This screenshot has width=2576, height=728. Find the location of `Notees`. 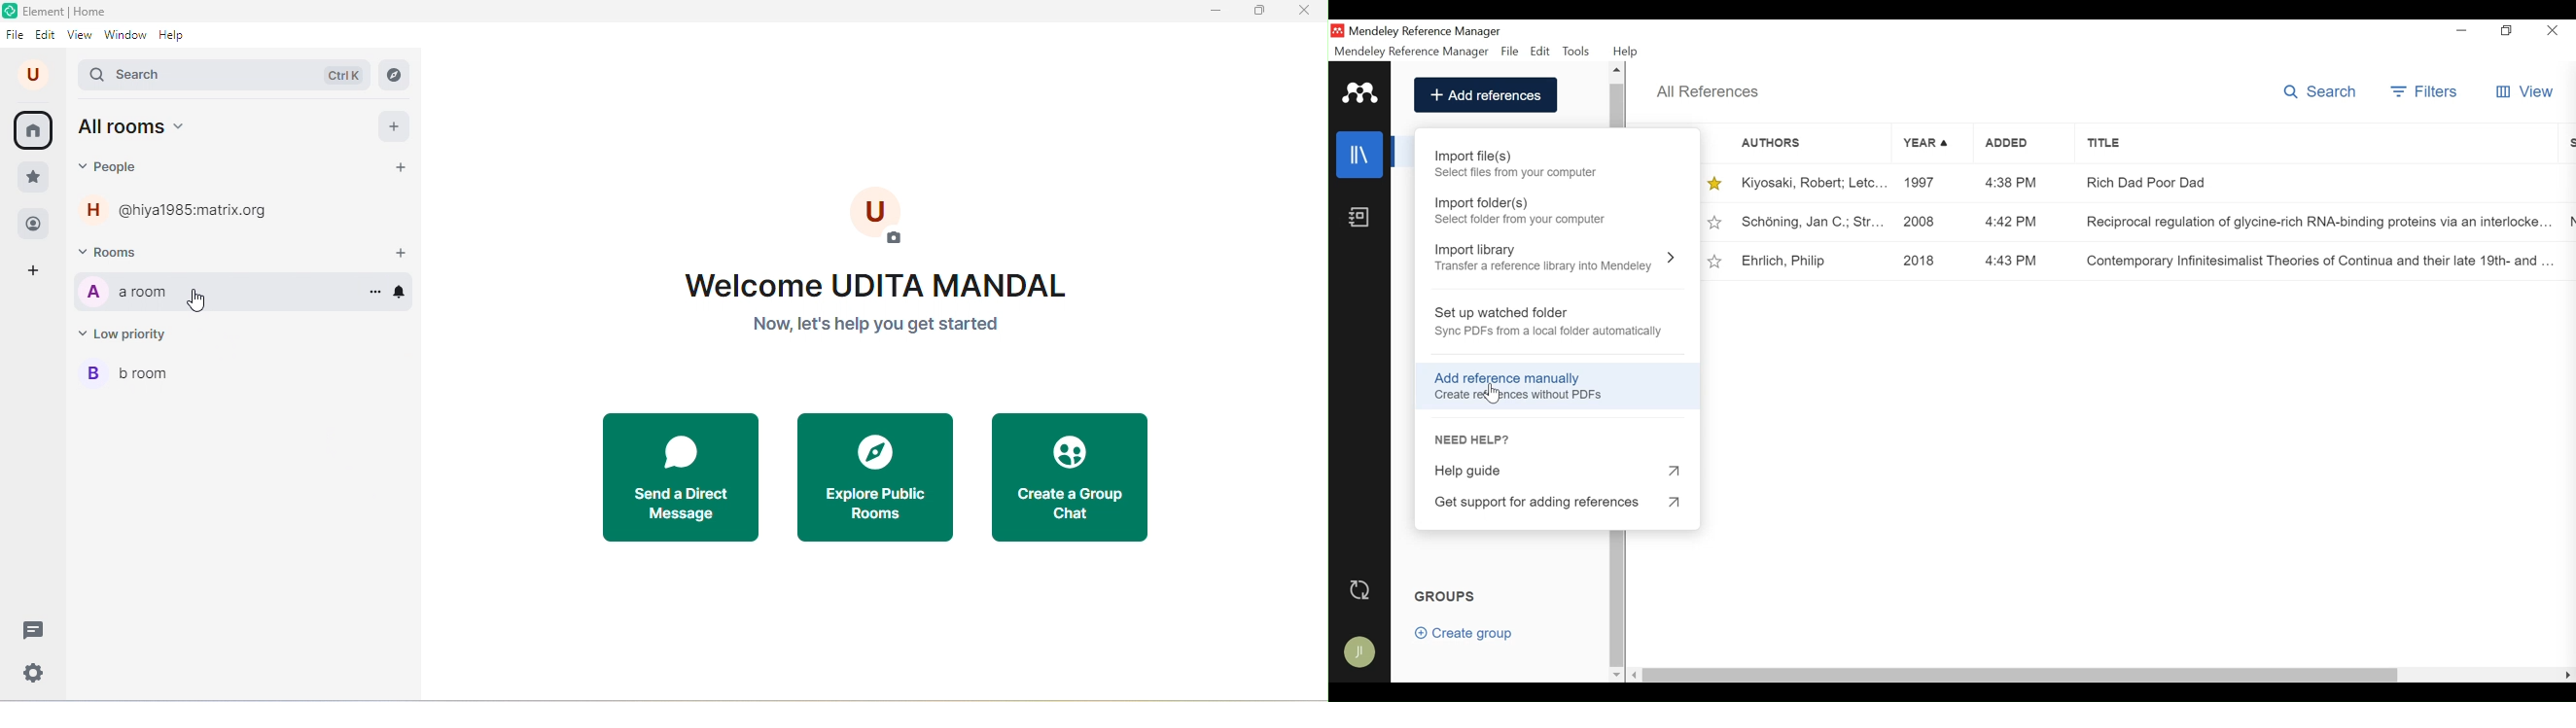

Notees is located at coordinates (1362, 217).